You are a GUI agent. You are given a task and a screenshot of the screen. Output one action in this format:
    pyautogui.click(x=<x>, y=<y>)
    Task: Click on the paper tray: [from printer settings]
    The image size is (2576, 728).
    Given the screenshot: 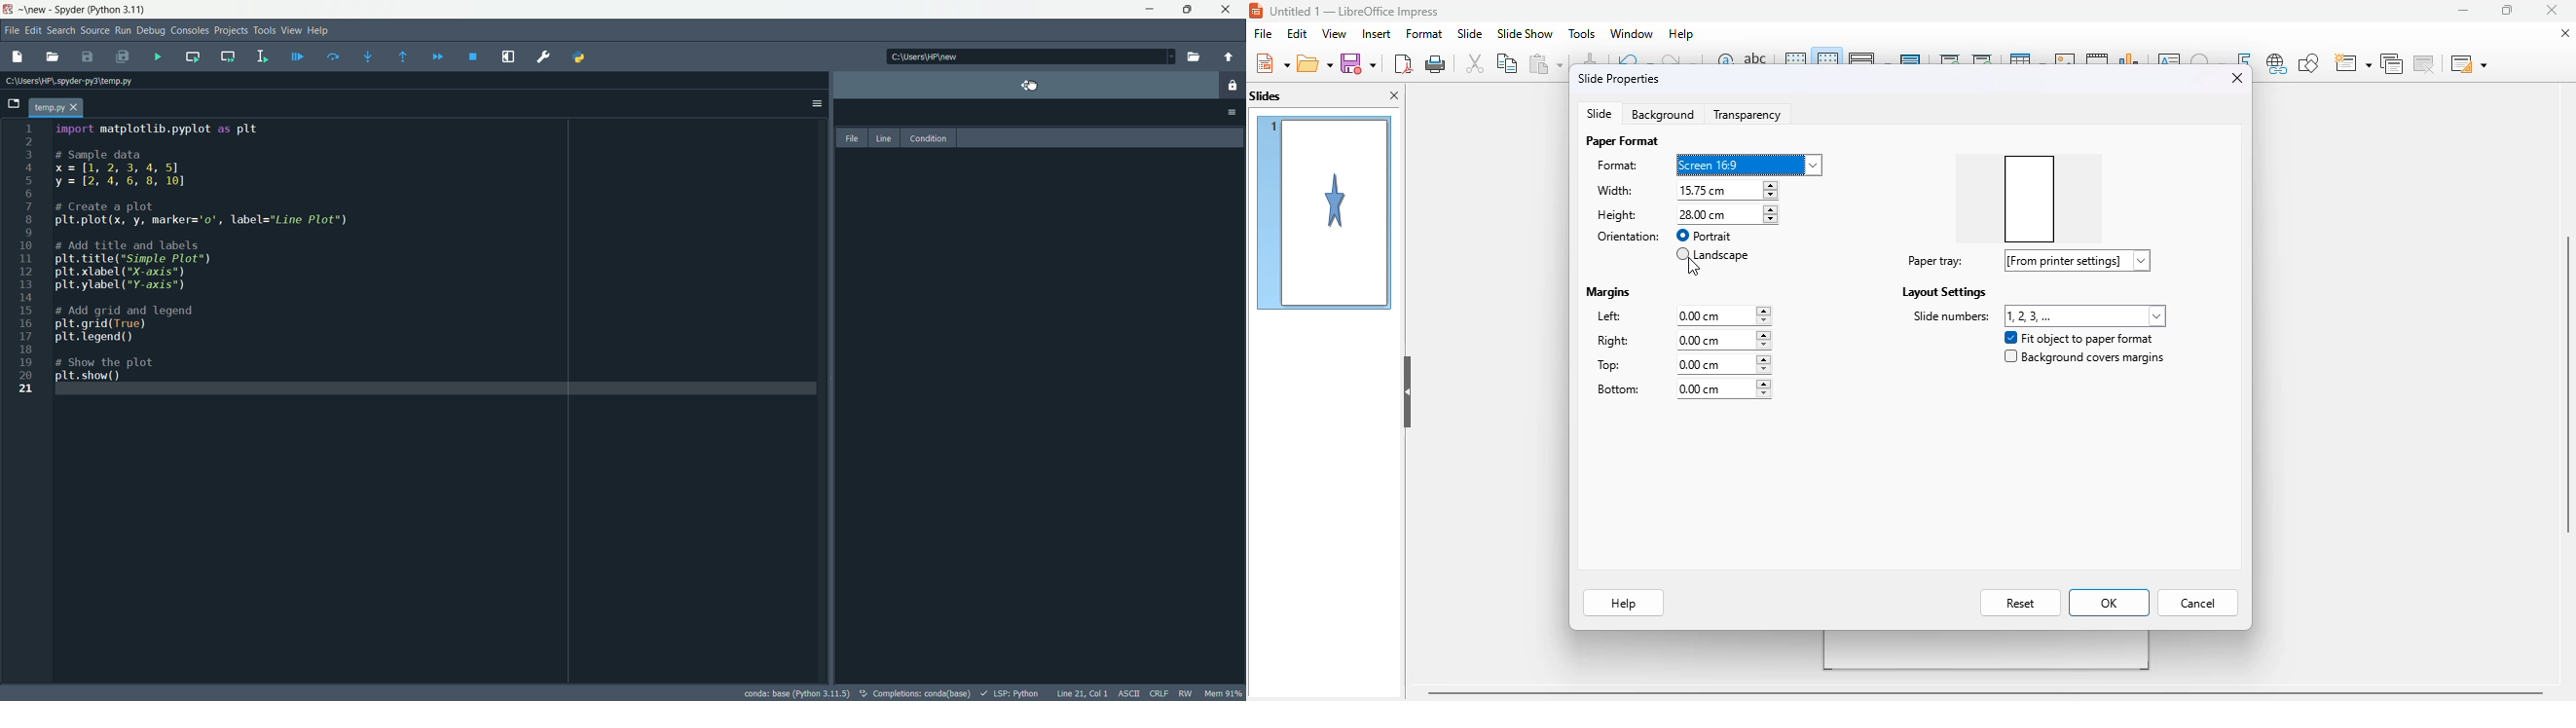 What is the action you would take?
    pyautogui.click(x=2078, y=260)
    